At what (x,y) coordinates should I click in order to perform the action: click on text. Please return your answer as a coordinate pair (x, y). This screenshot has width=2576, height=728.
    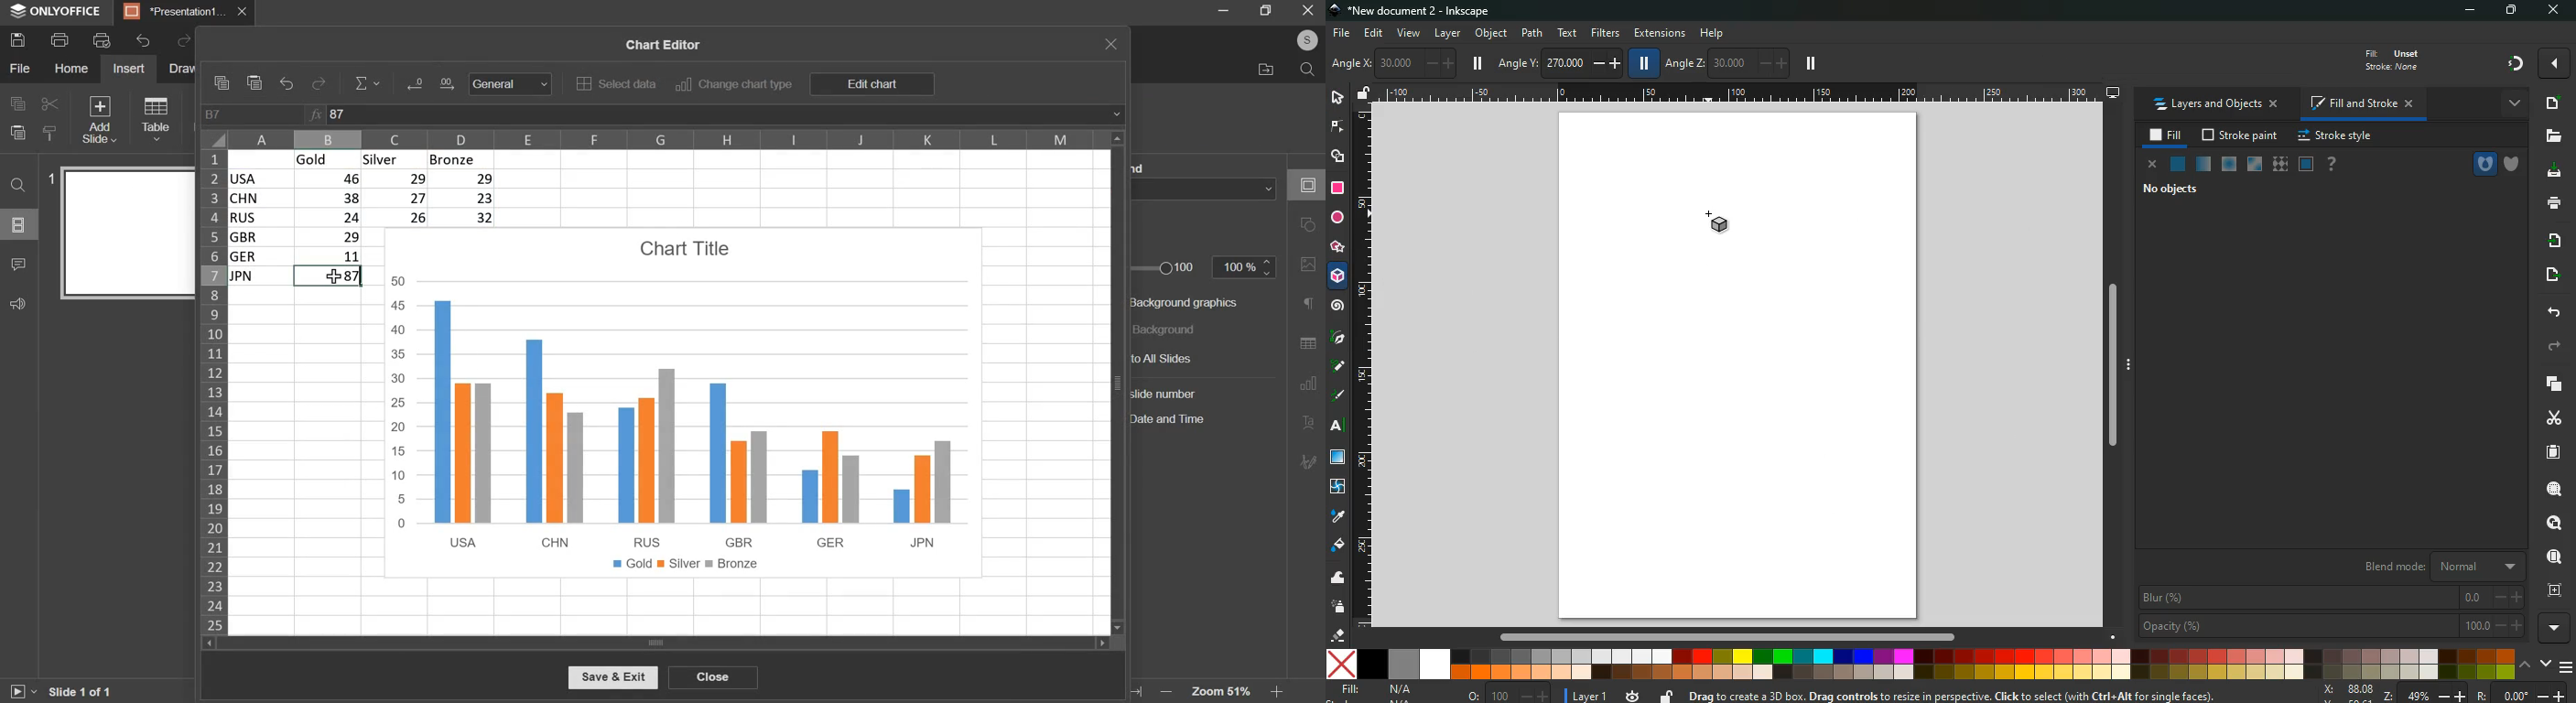
    Looking at the image, I should click on (1339, 427).